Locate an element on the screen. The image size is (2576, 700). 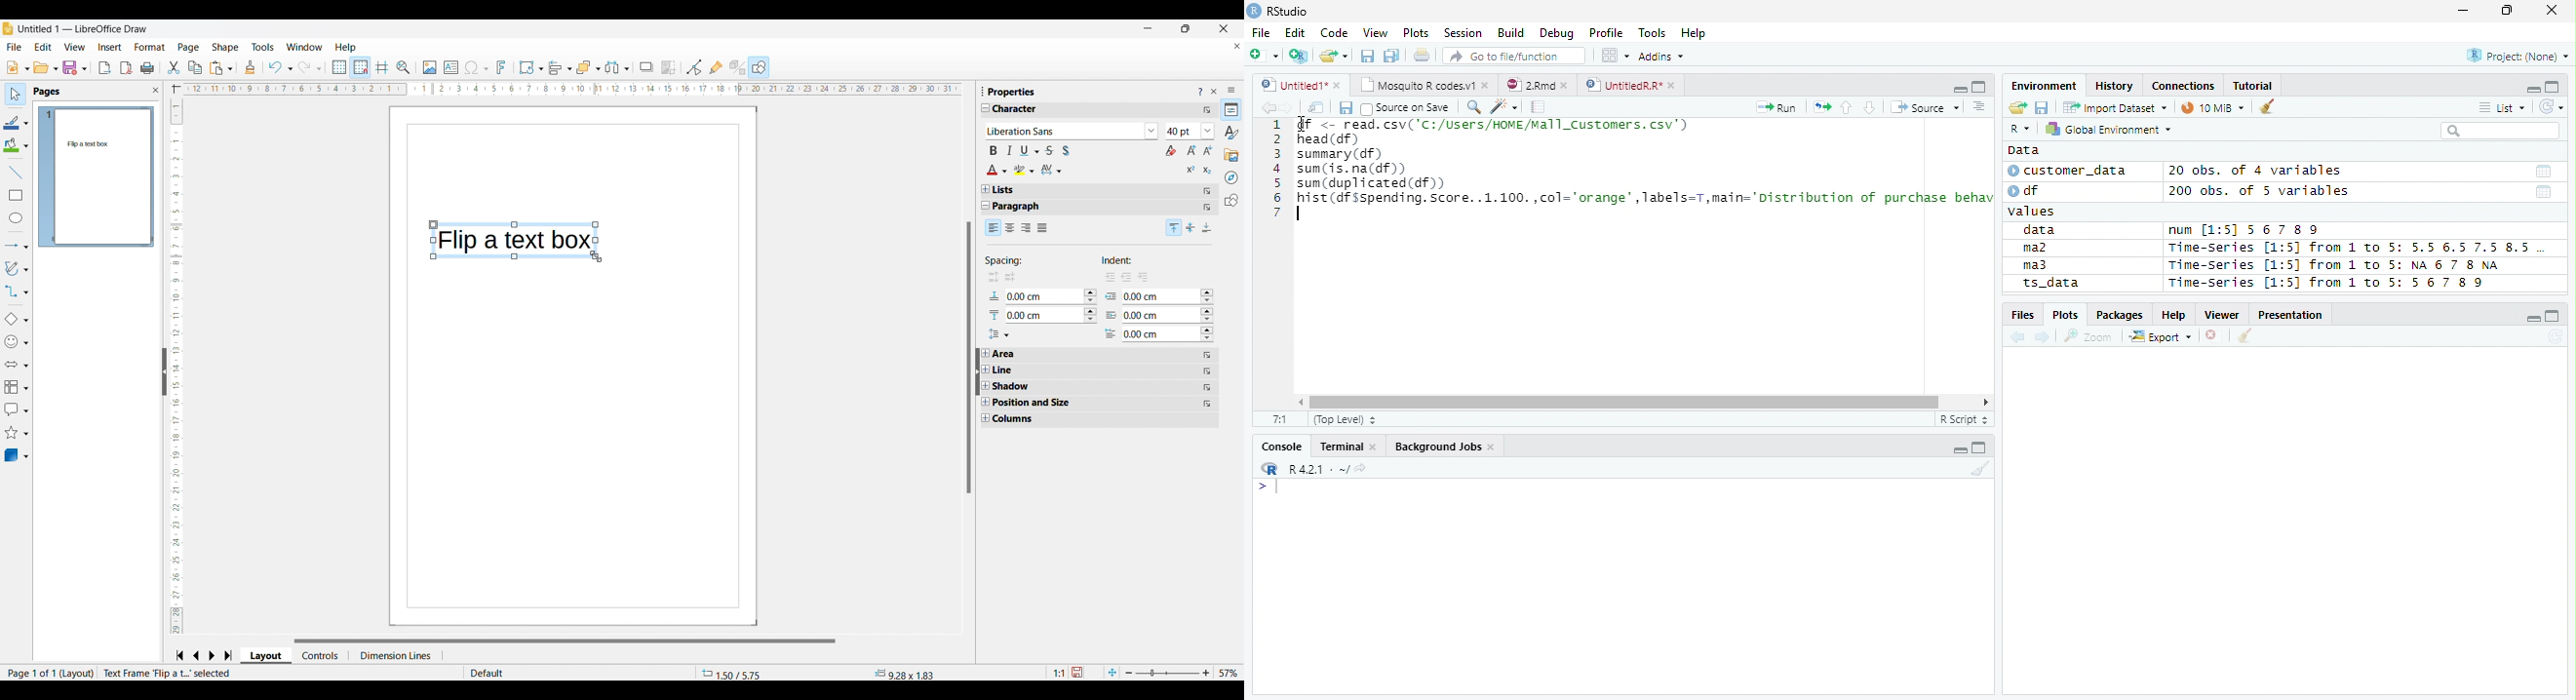
increase space is located at coordinates (990, 278).